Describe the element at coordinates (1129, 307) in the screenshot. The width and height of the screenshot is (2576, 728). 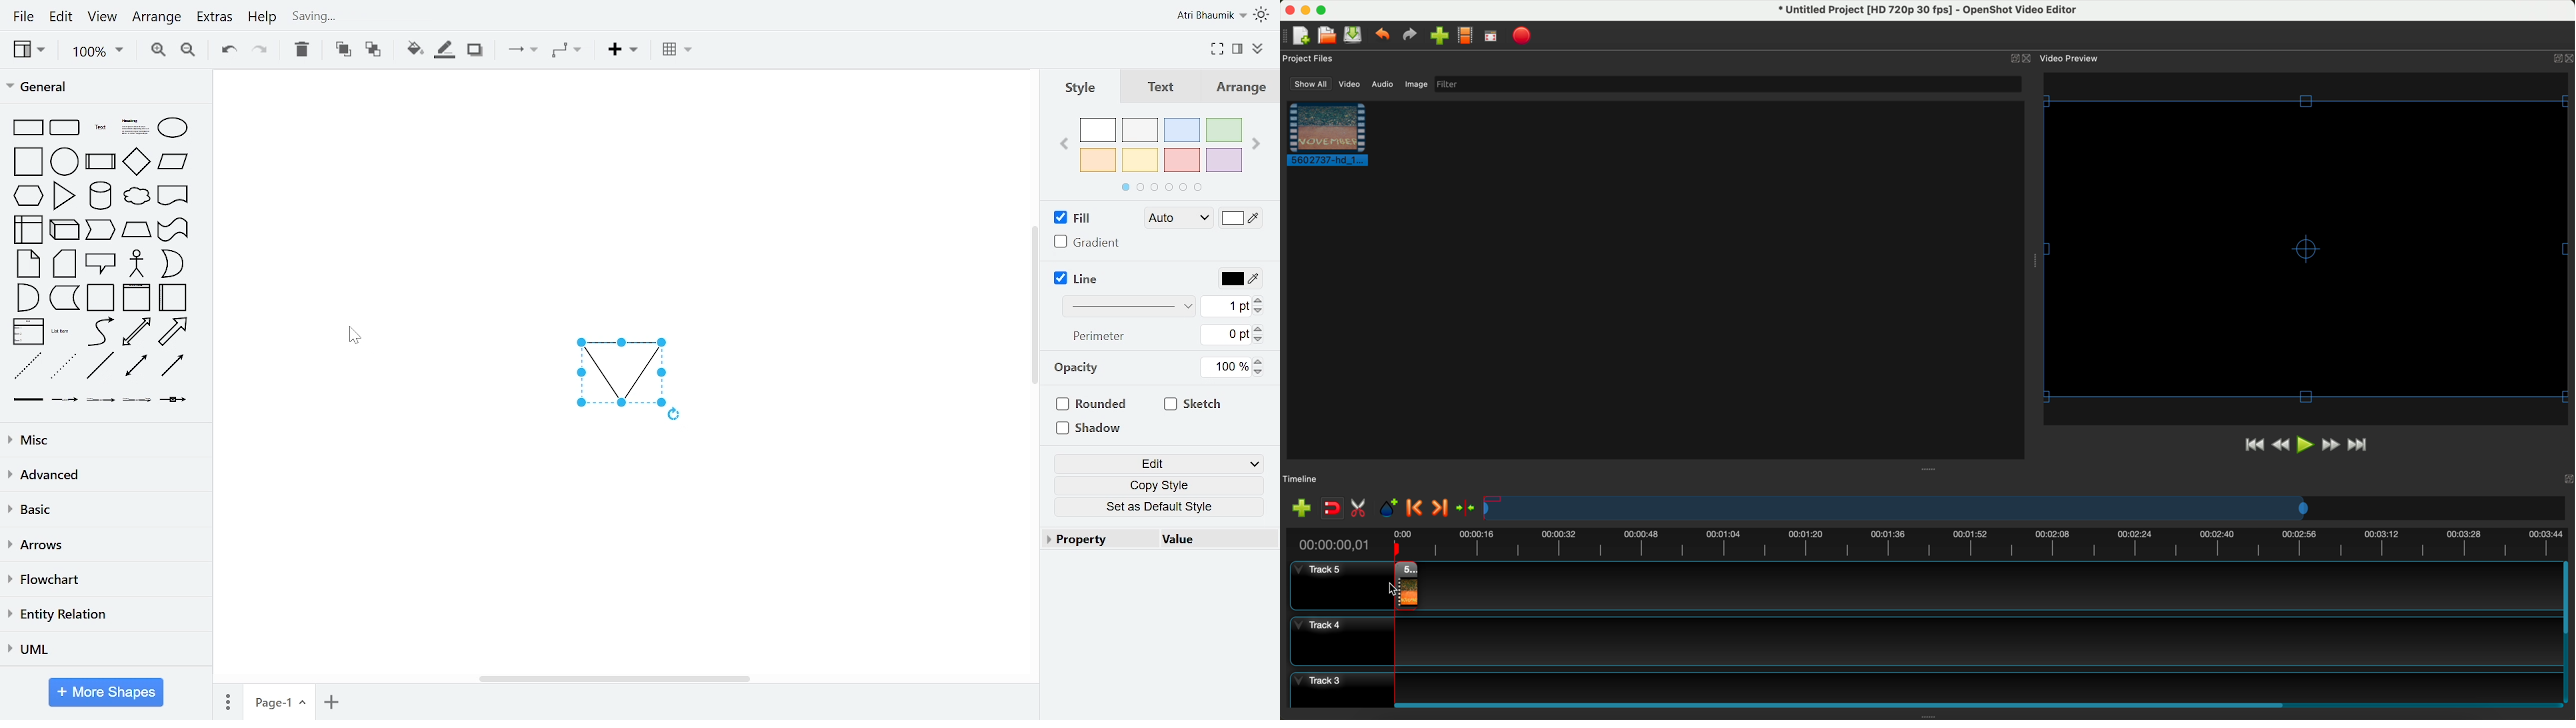
I see `line style` at that location.